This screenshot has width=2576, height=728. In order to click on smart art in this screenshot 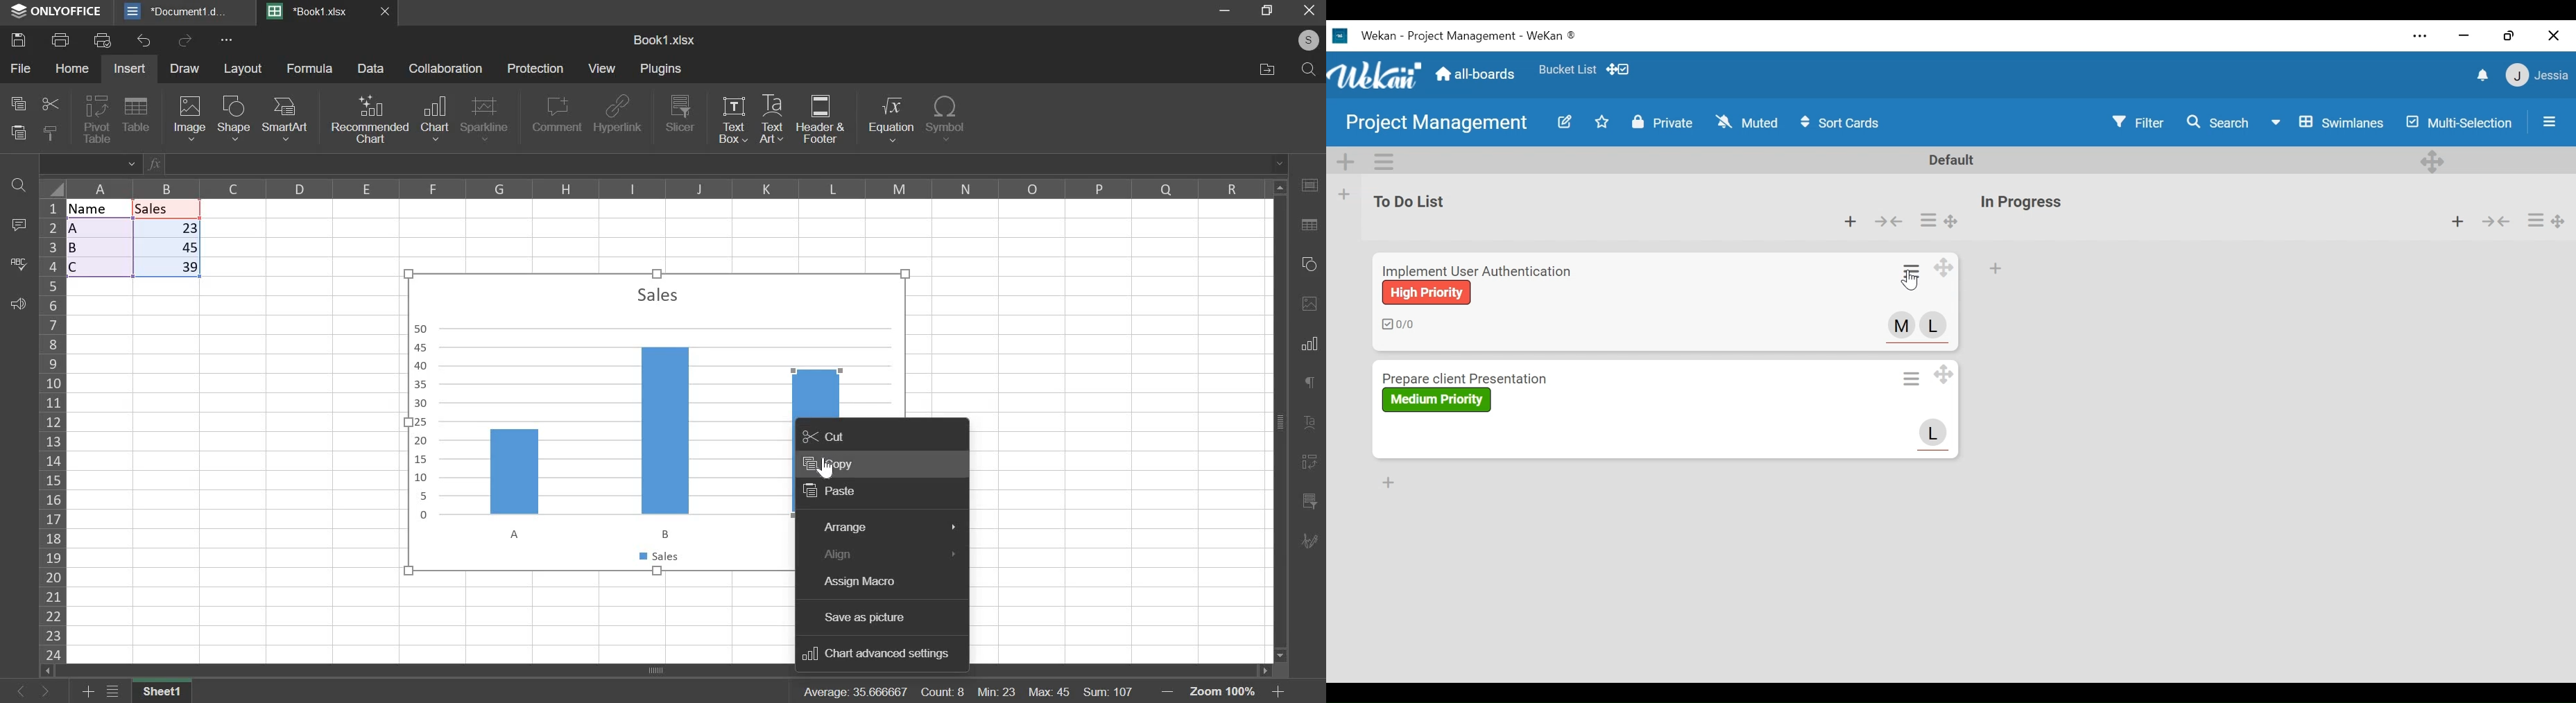, I will do `click(285, 119)`.